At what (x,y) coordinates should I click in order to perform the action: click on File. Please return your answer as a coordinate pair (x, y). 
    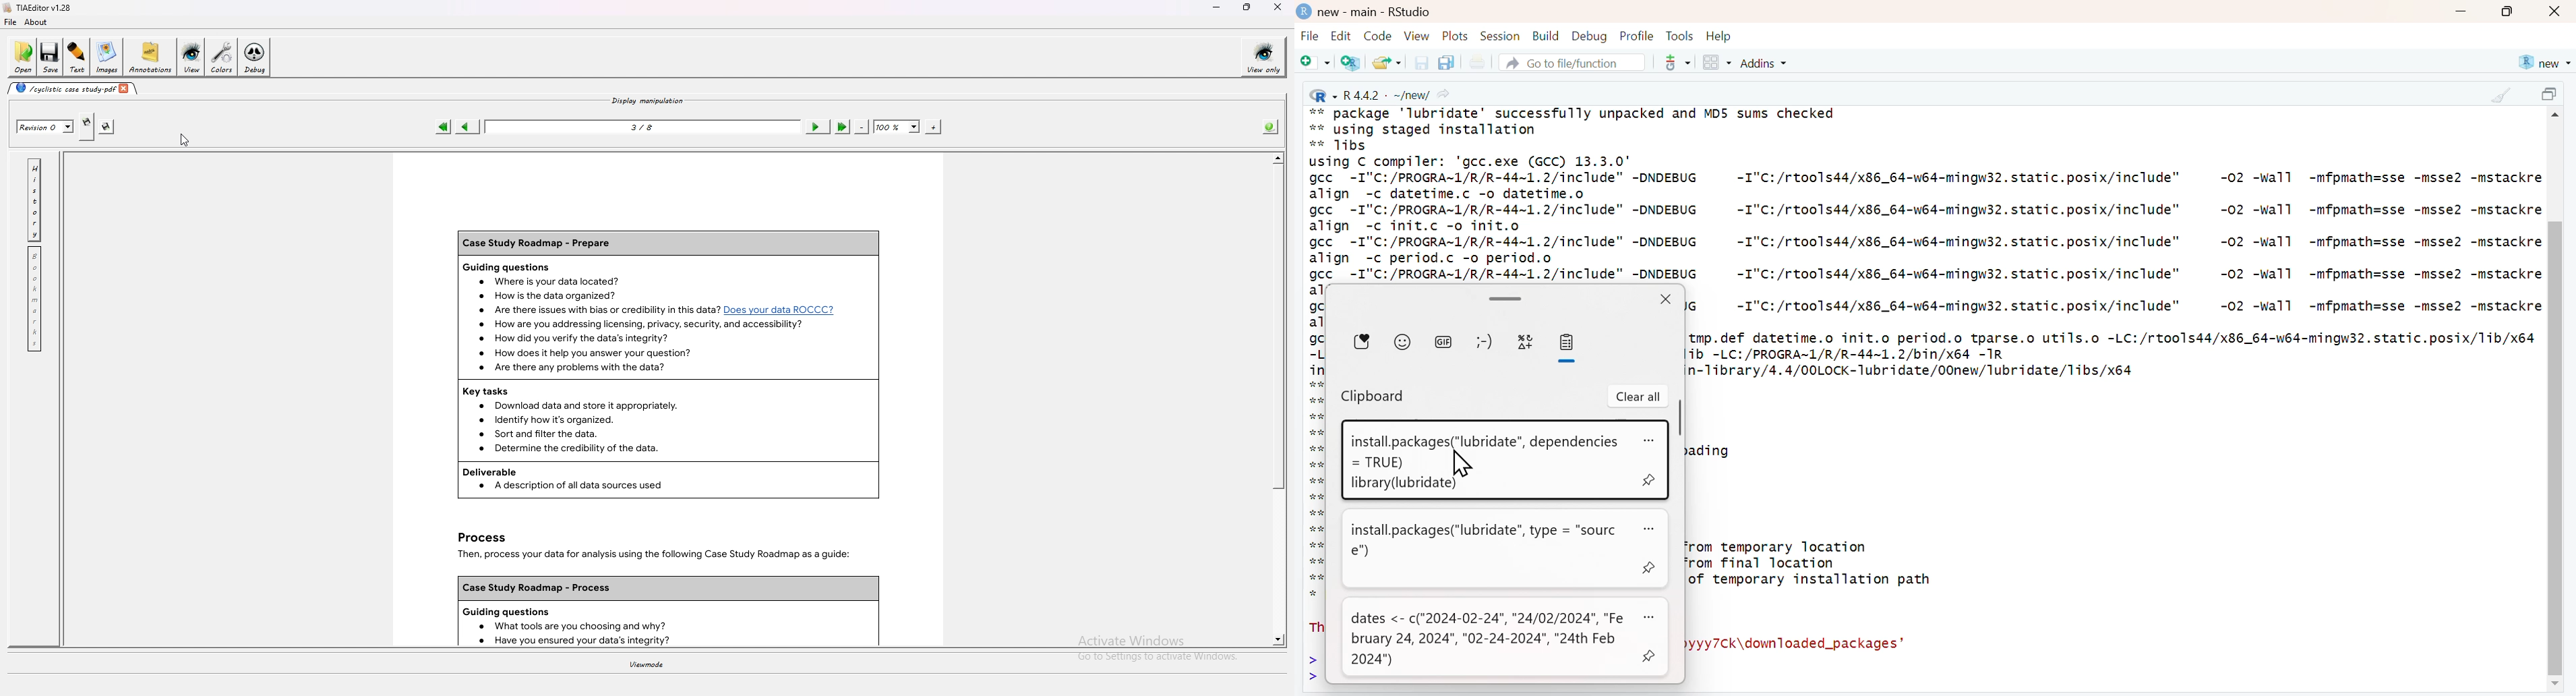
    Looking at the image, I should click on (1310, 37).